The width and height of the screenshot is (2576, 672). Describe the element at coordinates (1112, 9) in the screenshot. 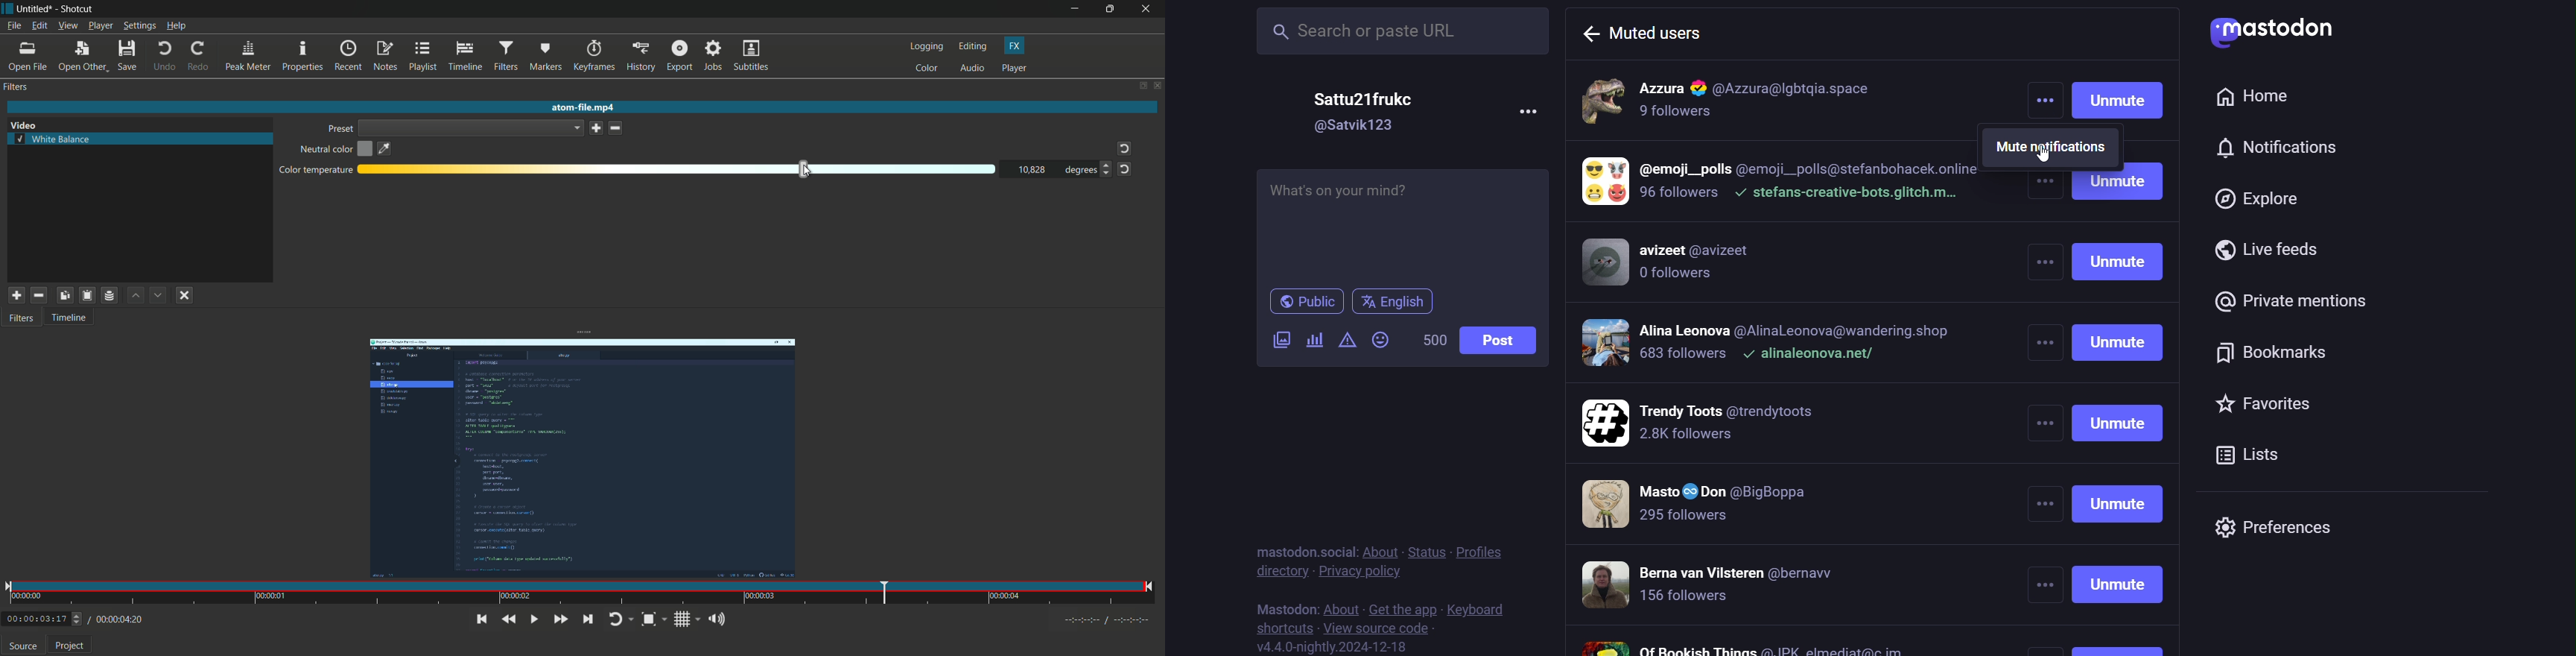

I see `maximize` at that location.